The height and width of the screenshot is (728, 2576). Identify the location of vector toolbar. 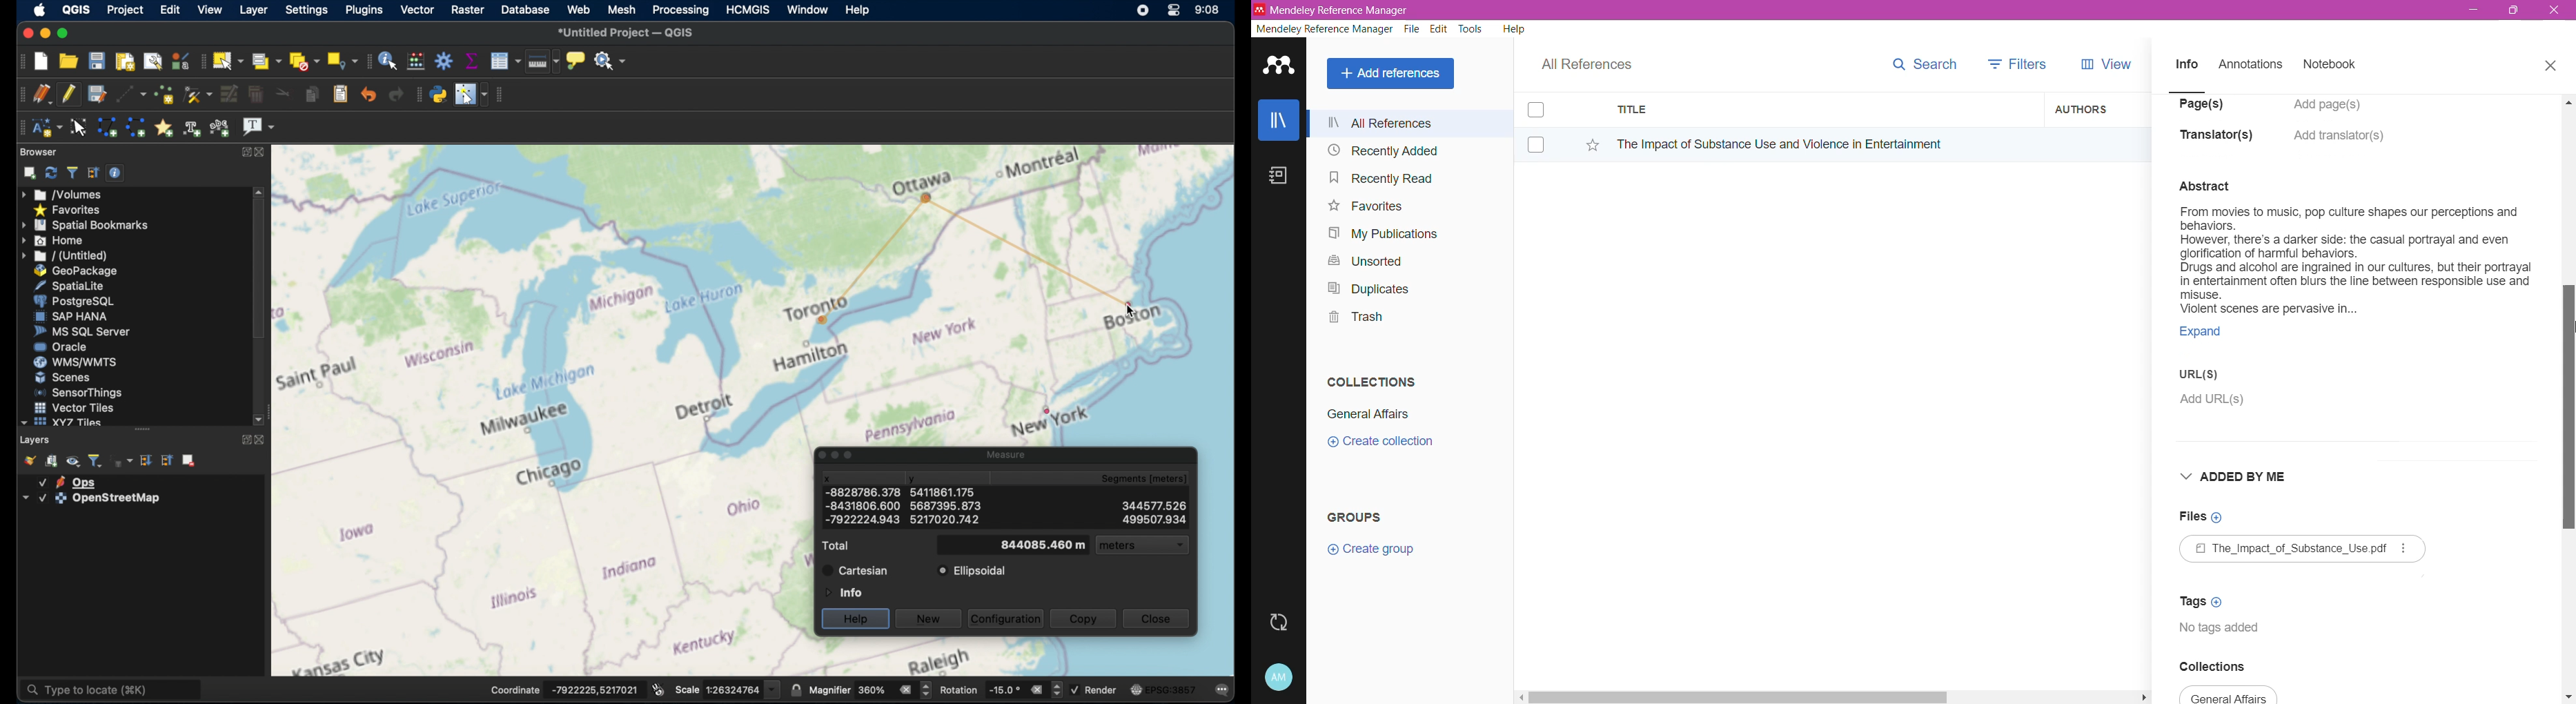
(502, 95).